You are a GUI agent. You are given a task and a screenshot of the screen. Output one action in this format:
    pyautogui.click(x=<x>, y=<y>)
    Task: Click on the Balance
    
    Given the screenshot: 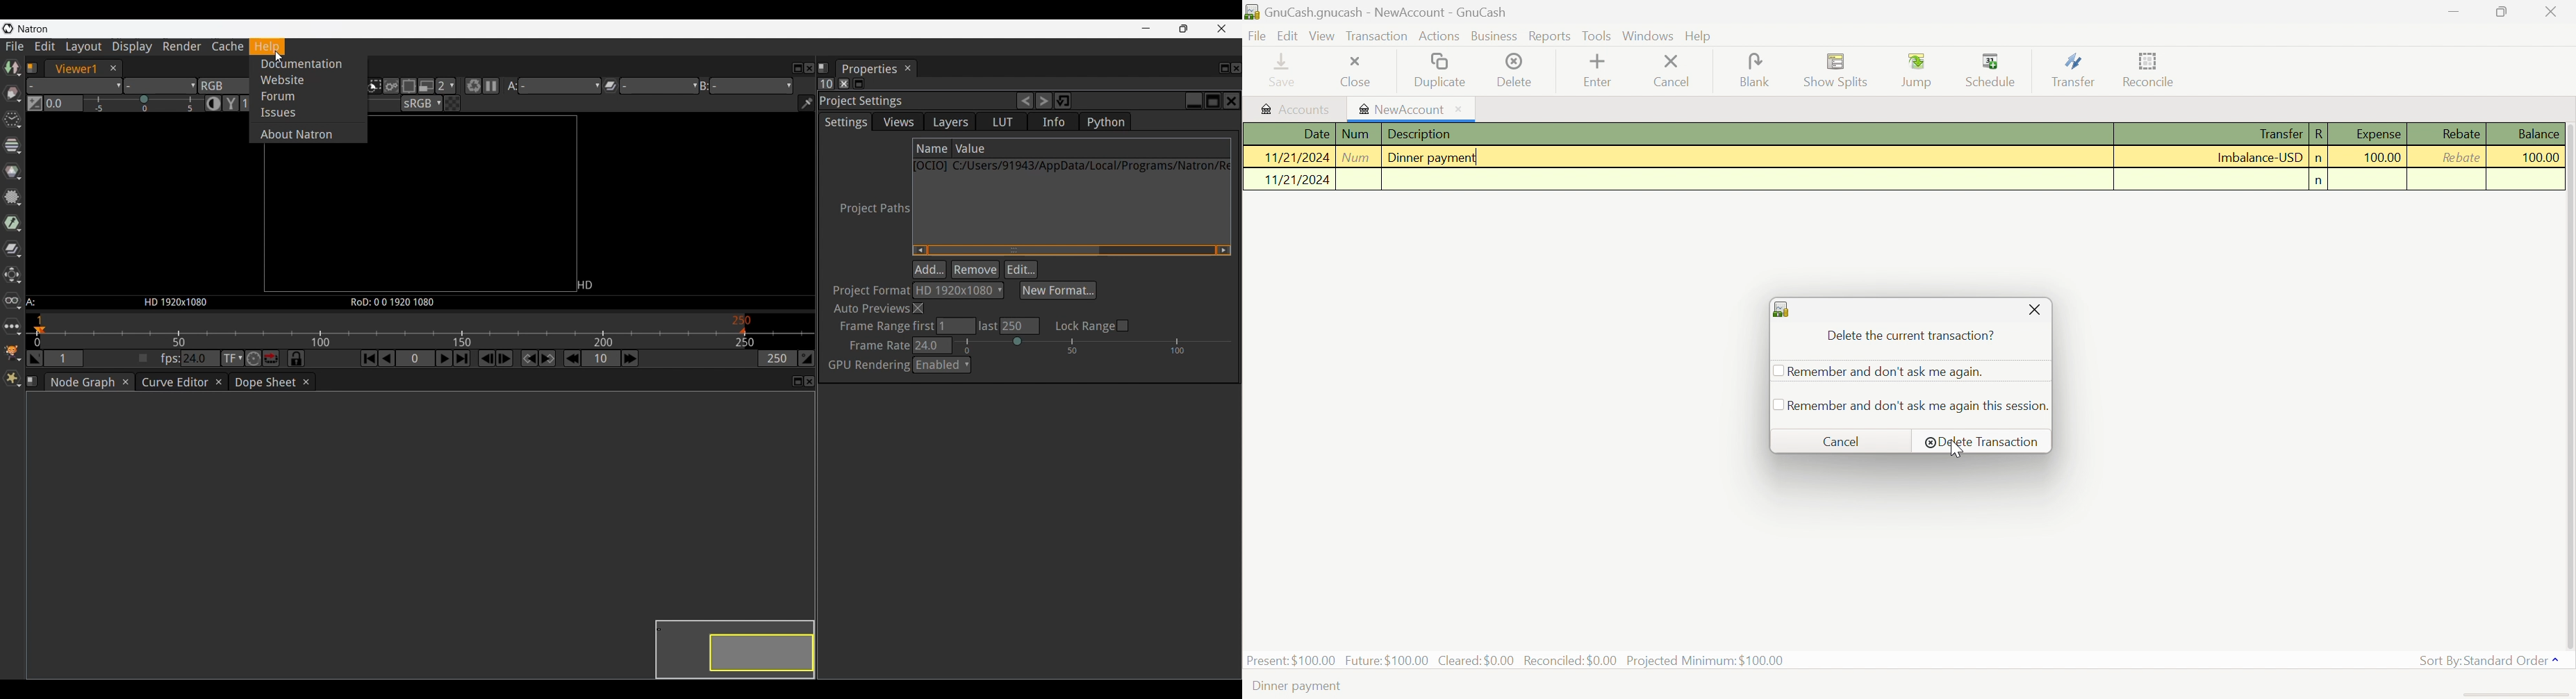 What is the action you would take?
    pyautogui.click(x=2537, y=133)
    